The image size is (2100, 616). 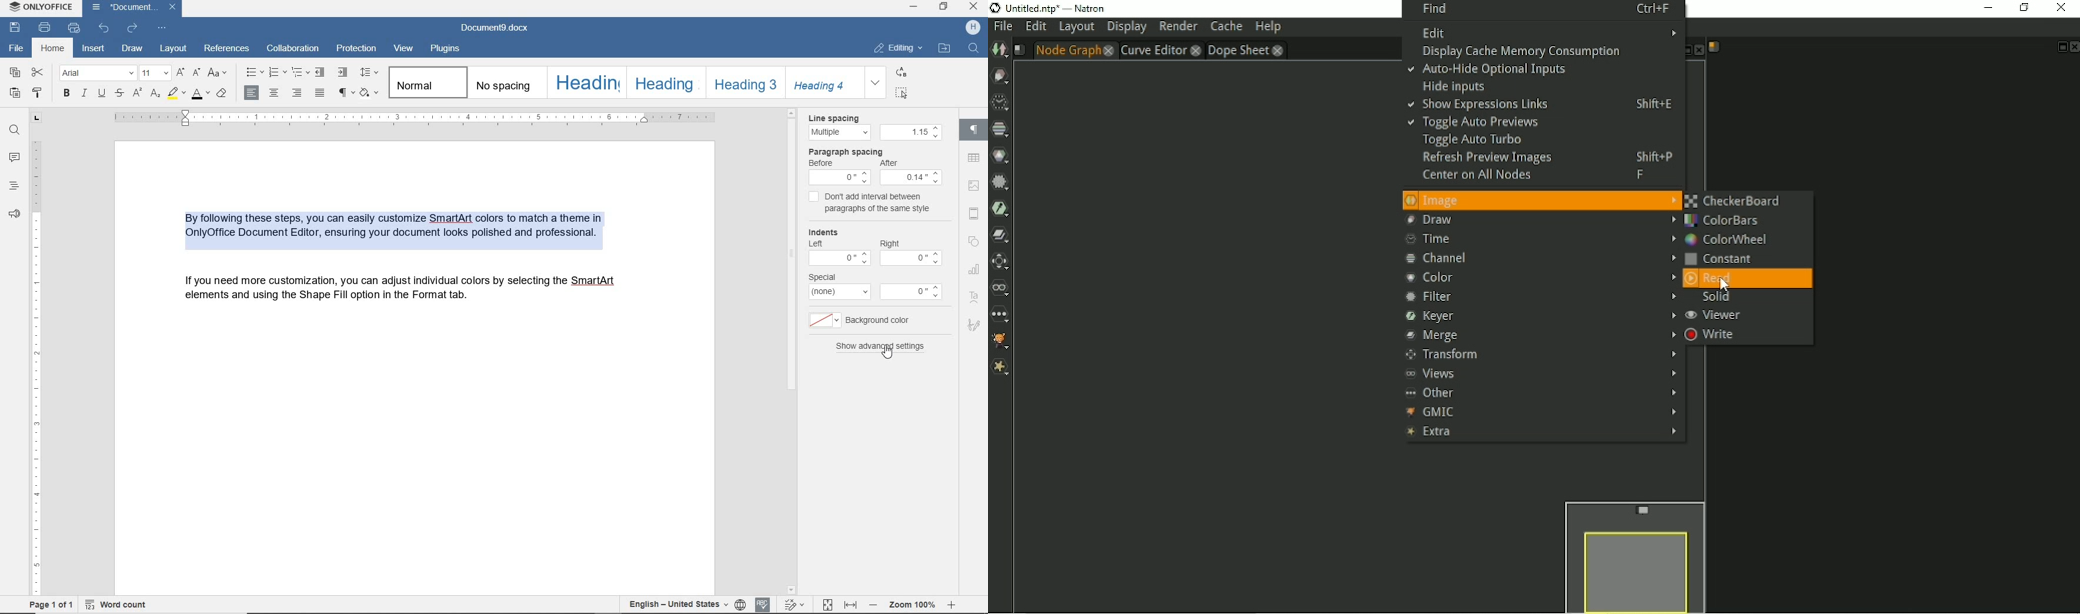 What do you see at coordinates (427, 82) in the screenshot?
I see `normal` at bounding box center [427, 82].